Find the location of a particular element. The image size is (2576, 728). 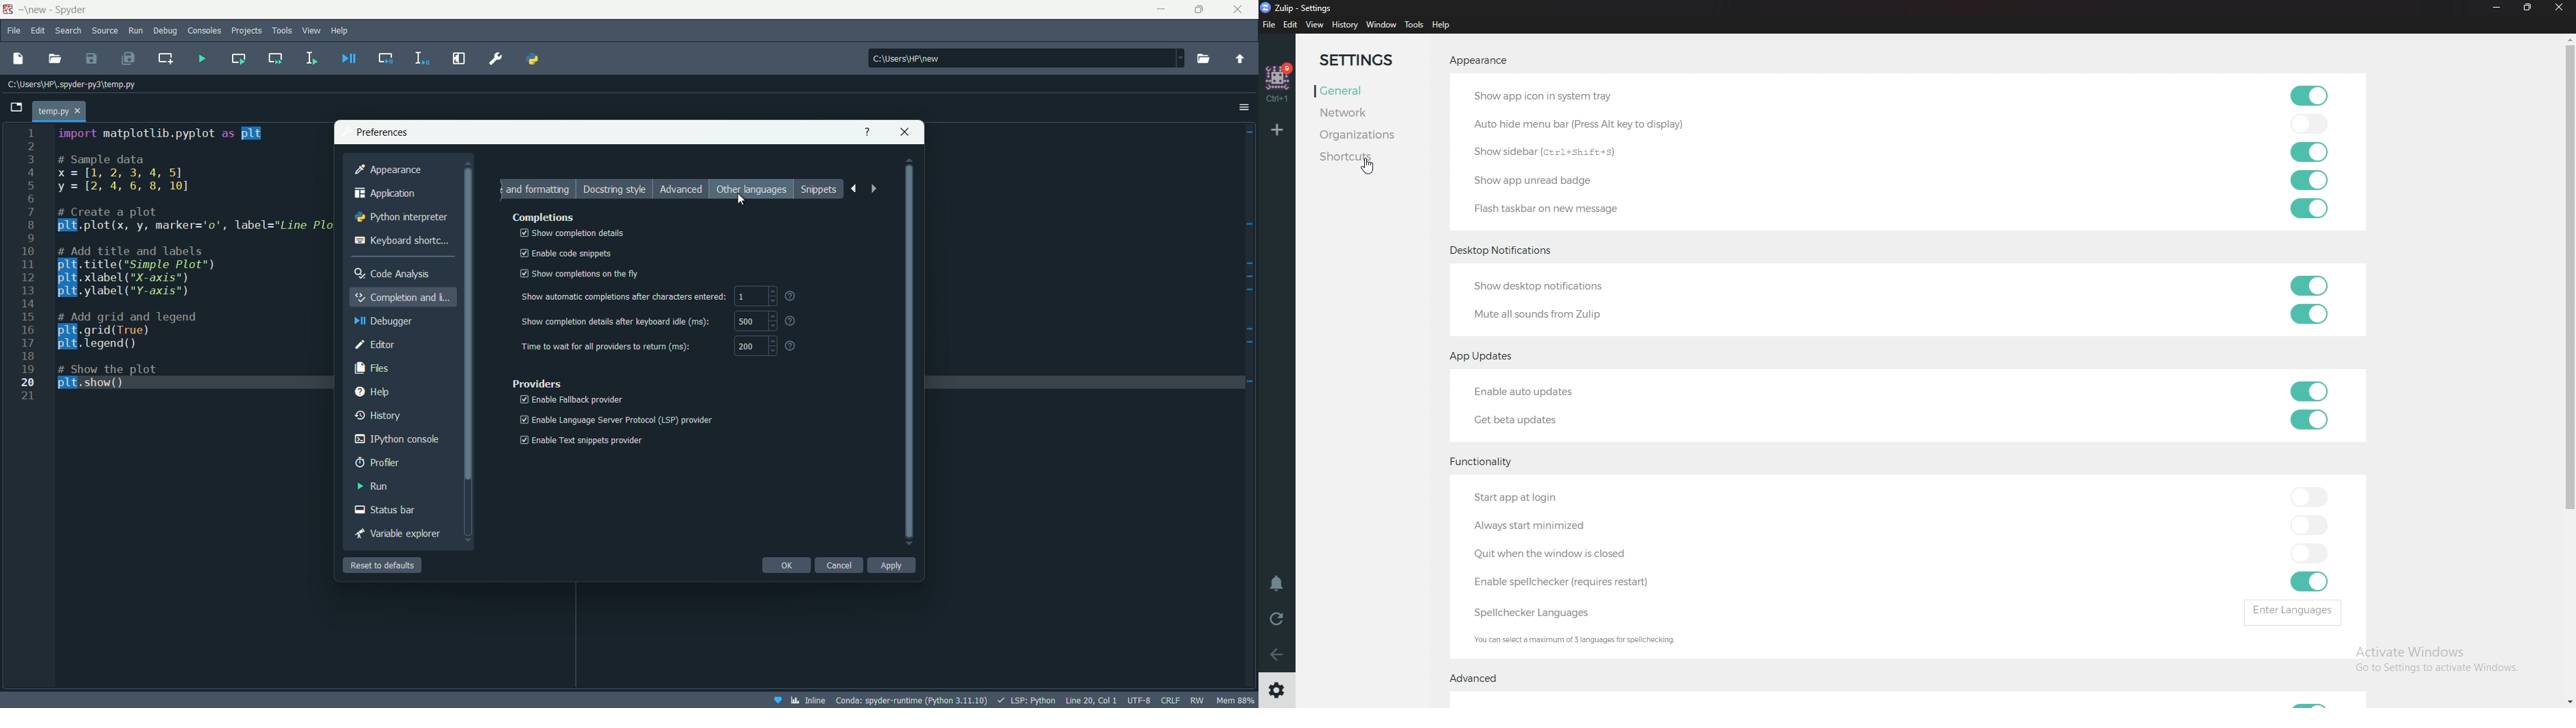

scroll bar is located at coordinates (468, 361).